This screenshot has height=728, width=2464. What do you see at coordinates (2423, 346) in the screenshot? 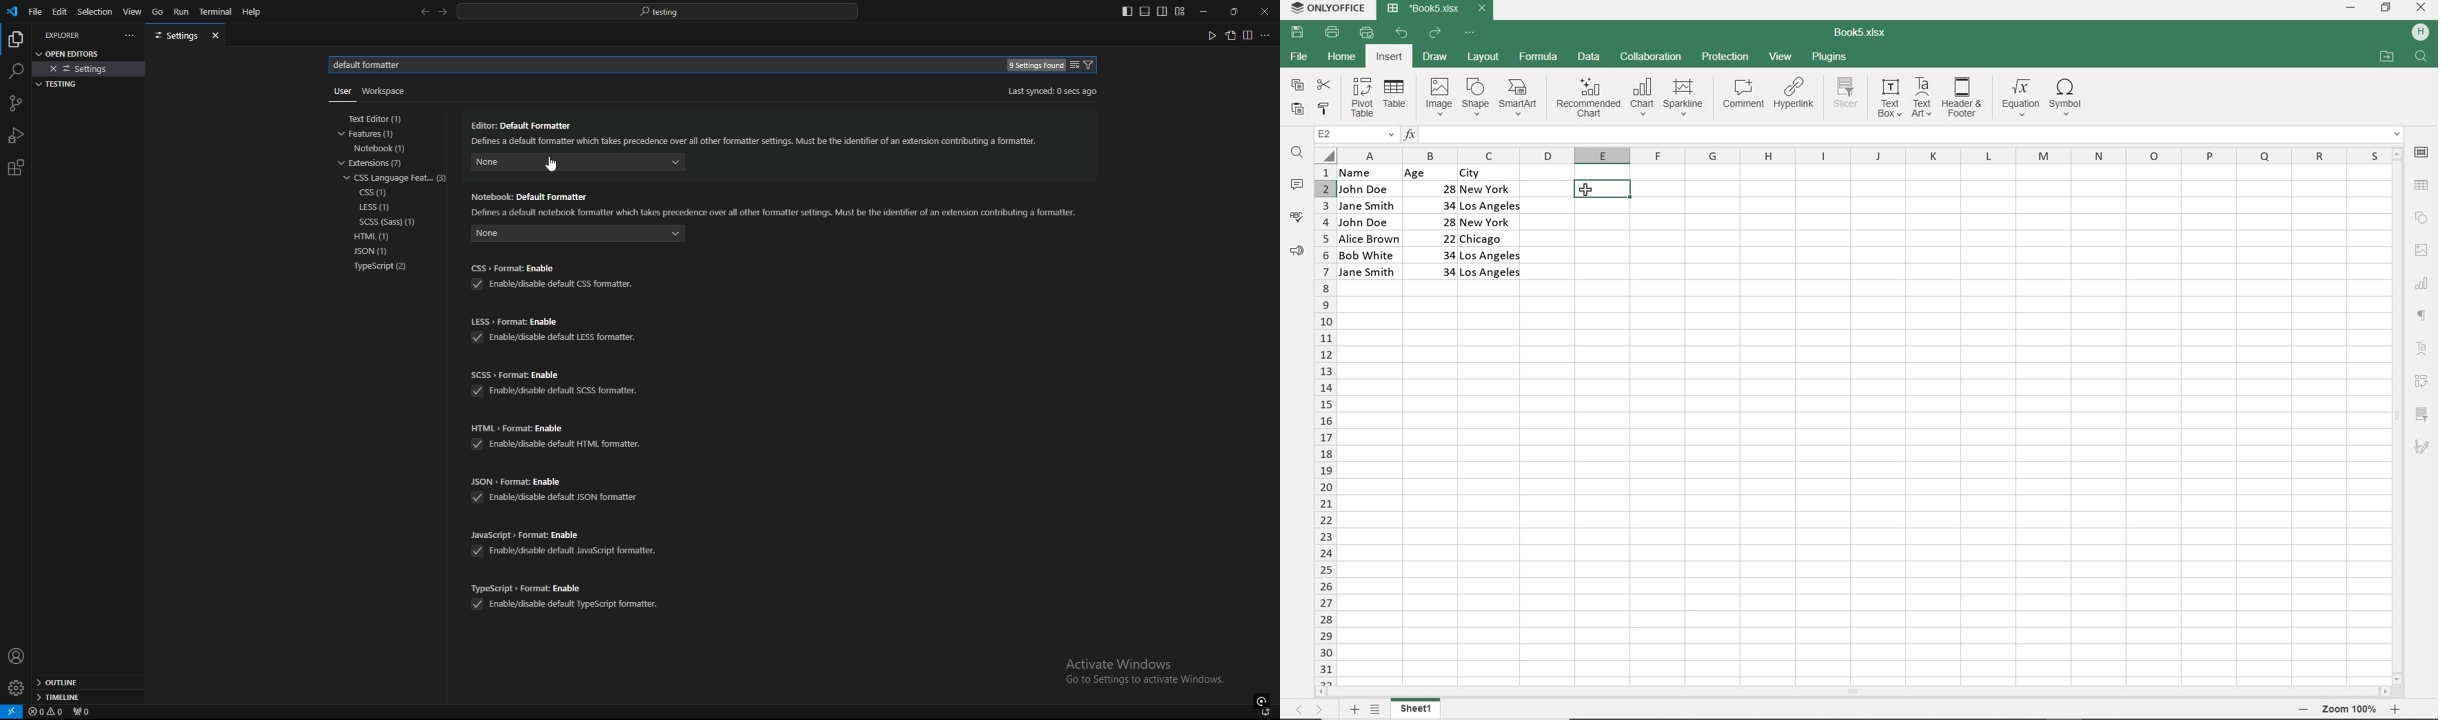
I see `TEXT ART` at bounding box center [2423, 346].